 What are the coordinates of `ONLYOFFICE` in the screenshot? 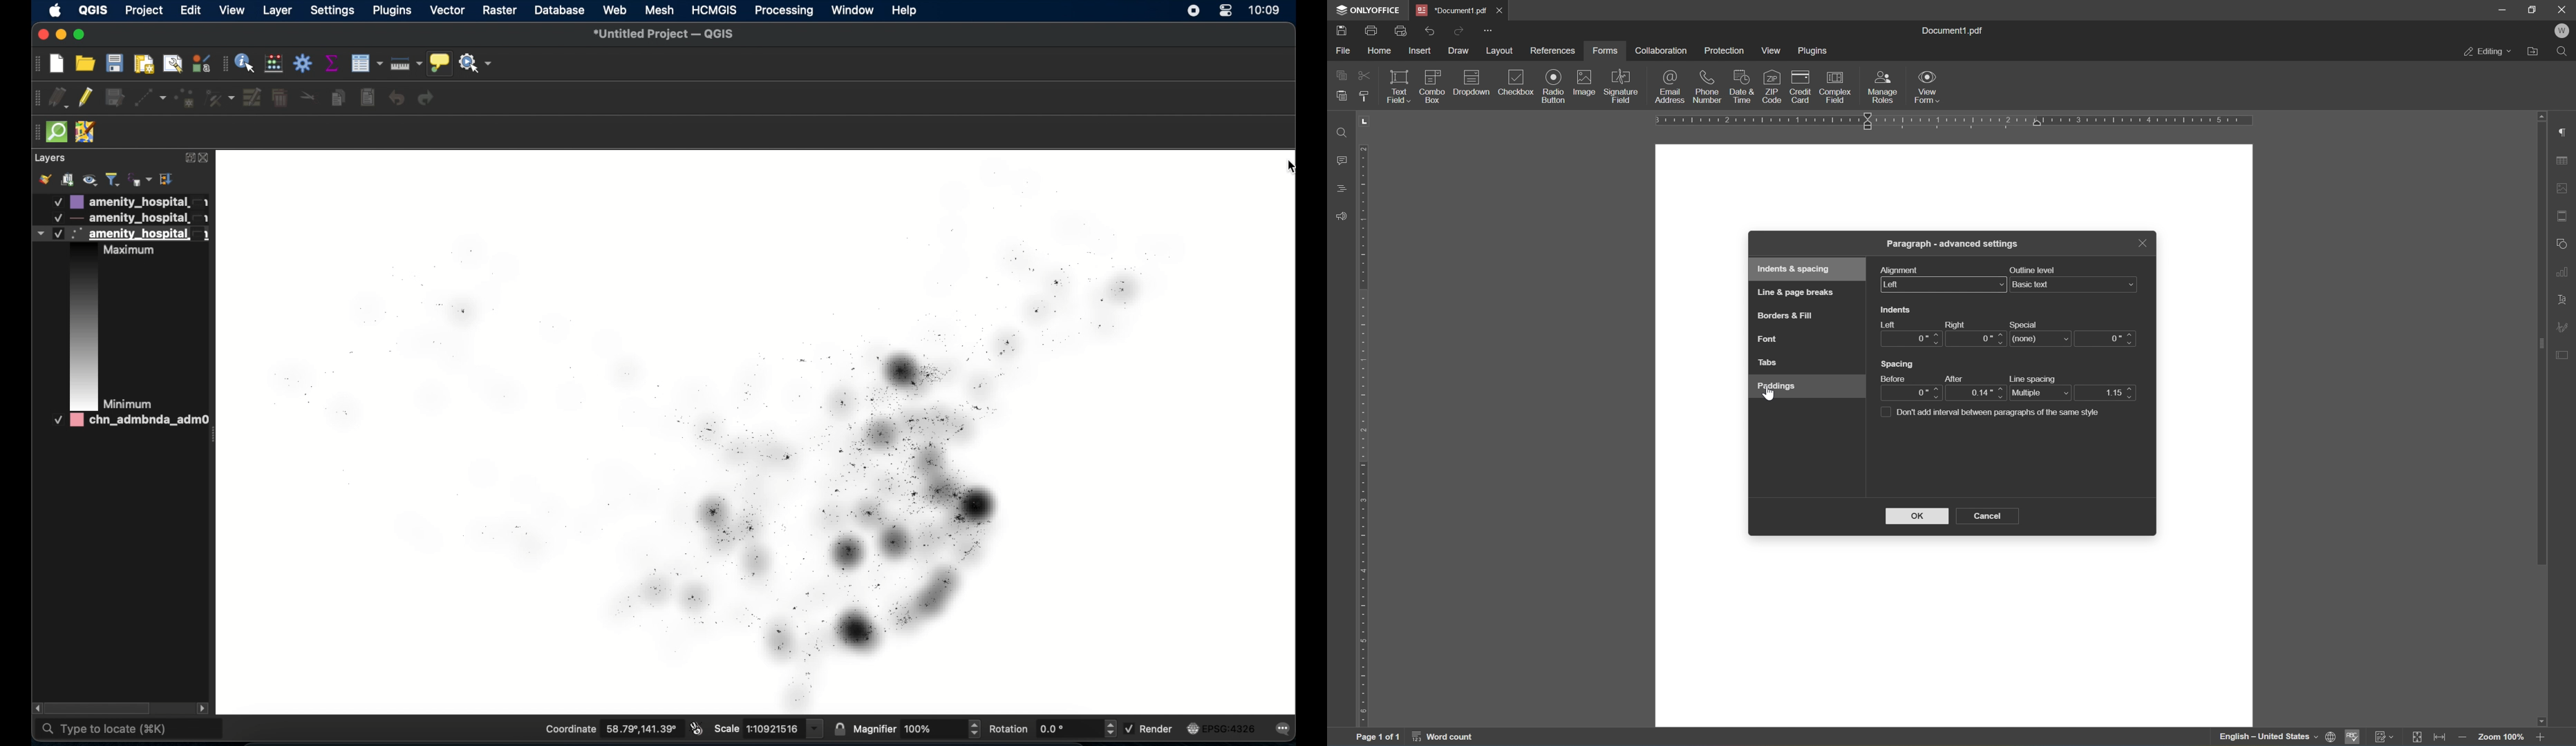 It's located at (1372, 10).